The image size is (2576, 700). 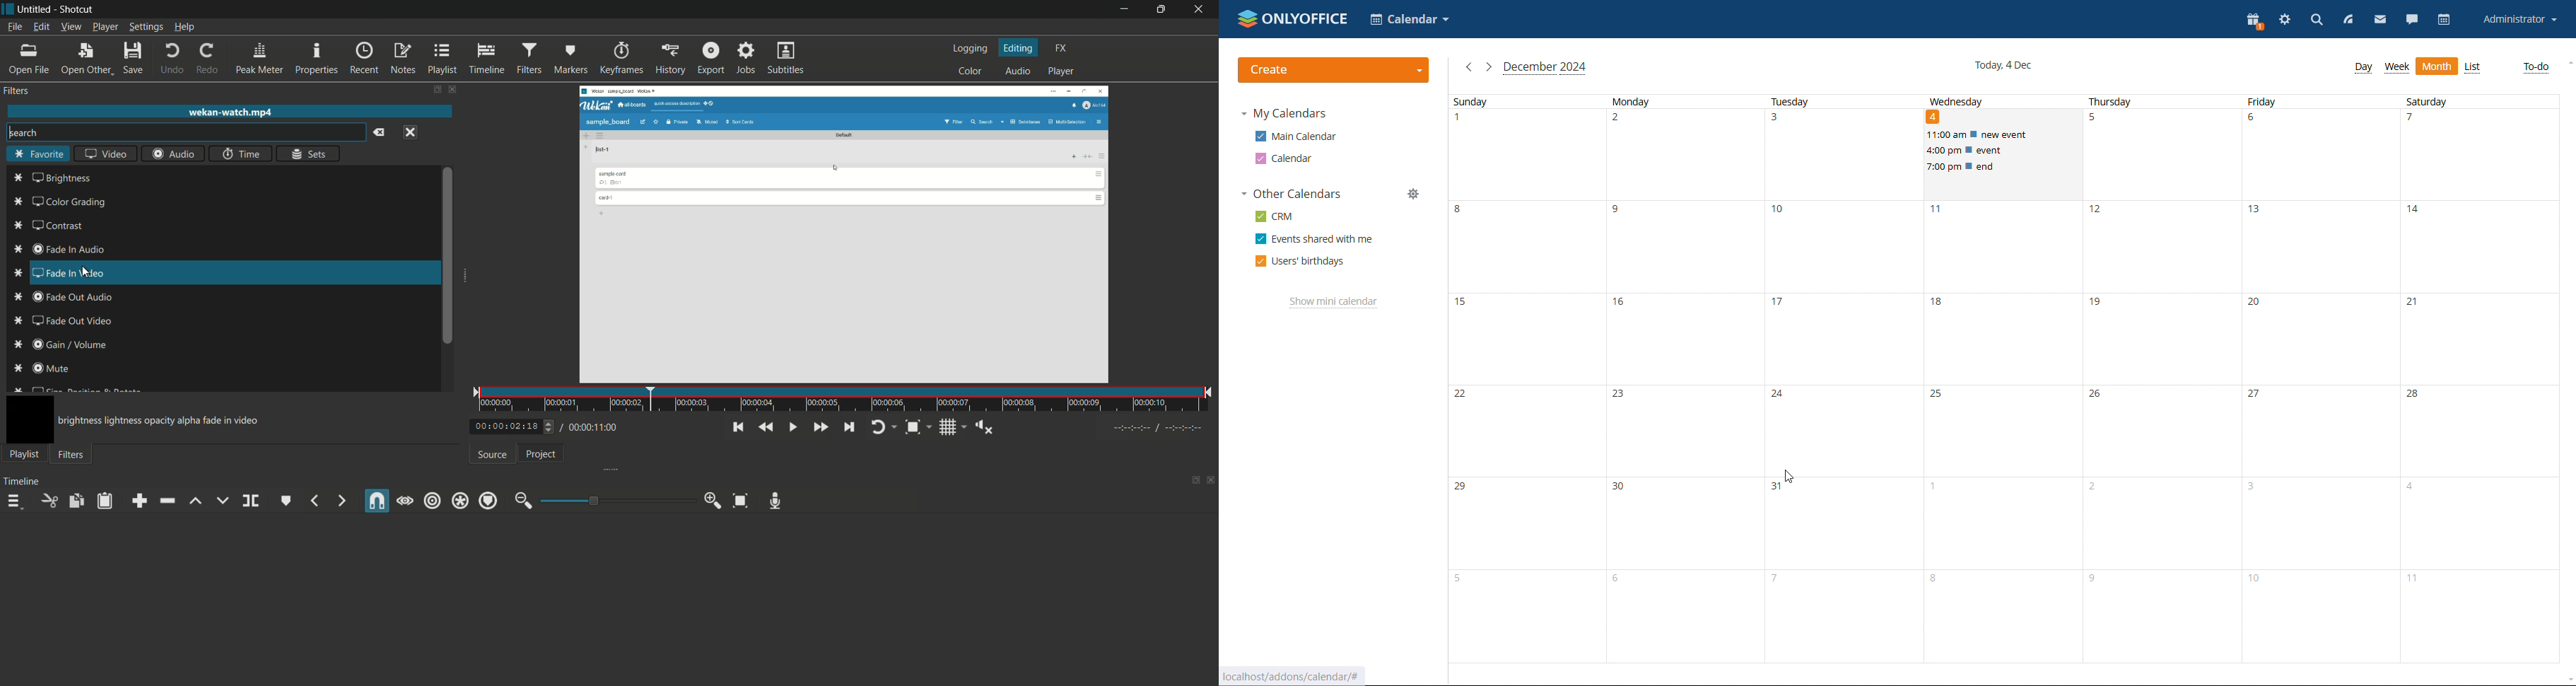 What do you see at coordinates (62, 345) in the screenshot?
I see `gain /volume` at bounding box center [62, 345].